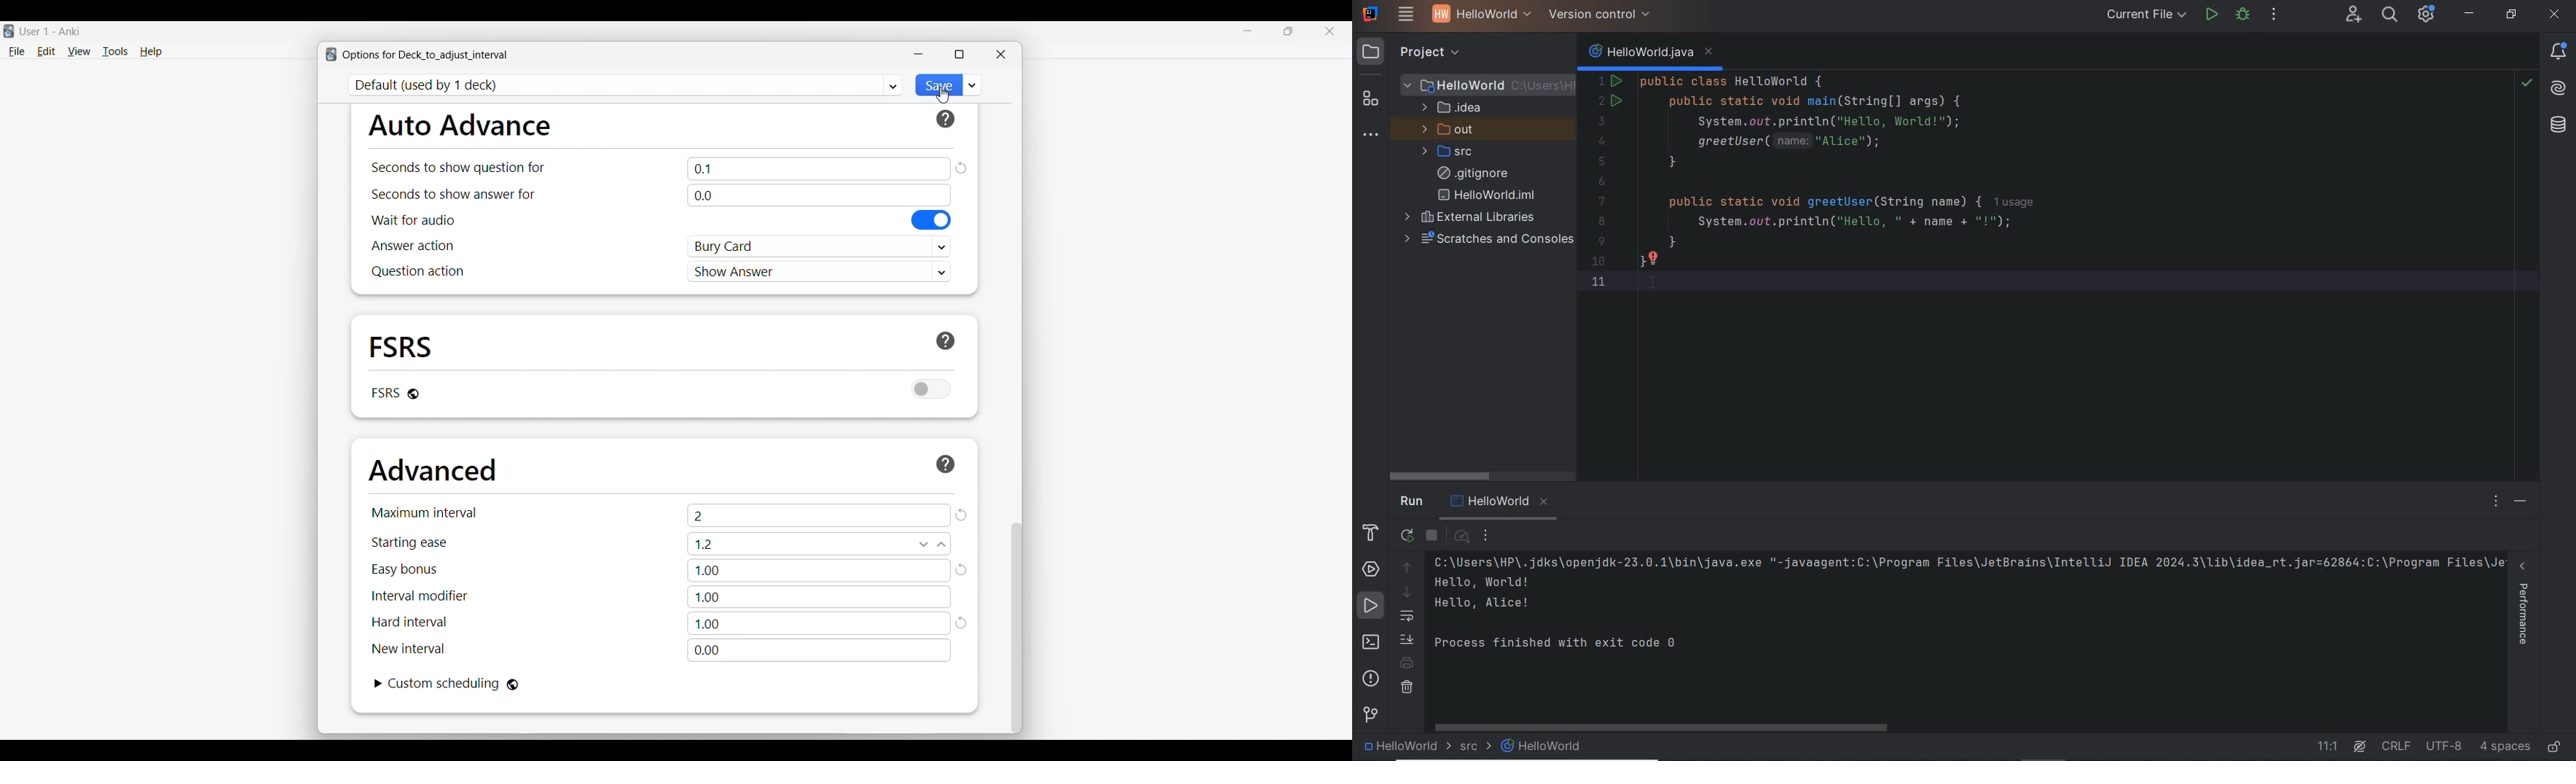 The height and width of the screenshot is (784, 2576). I want to click on 0.1, so click(819, 168).